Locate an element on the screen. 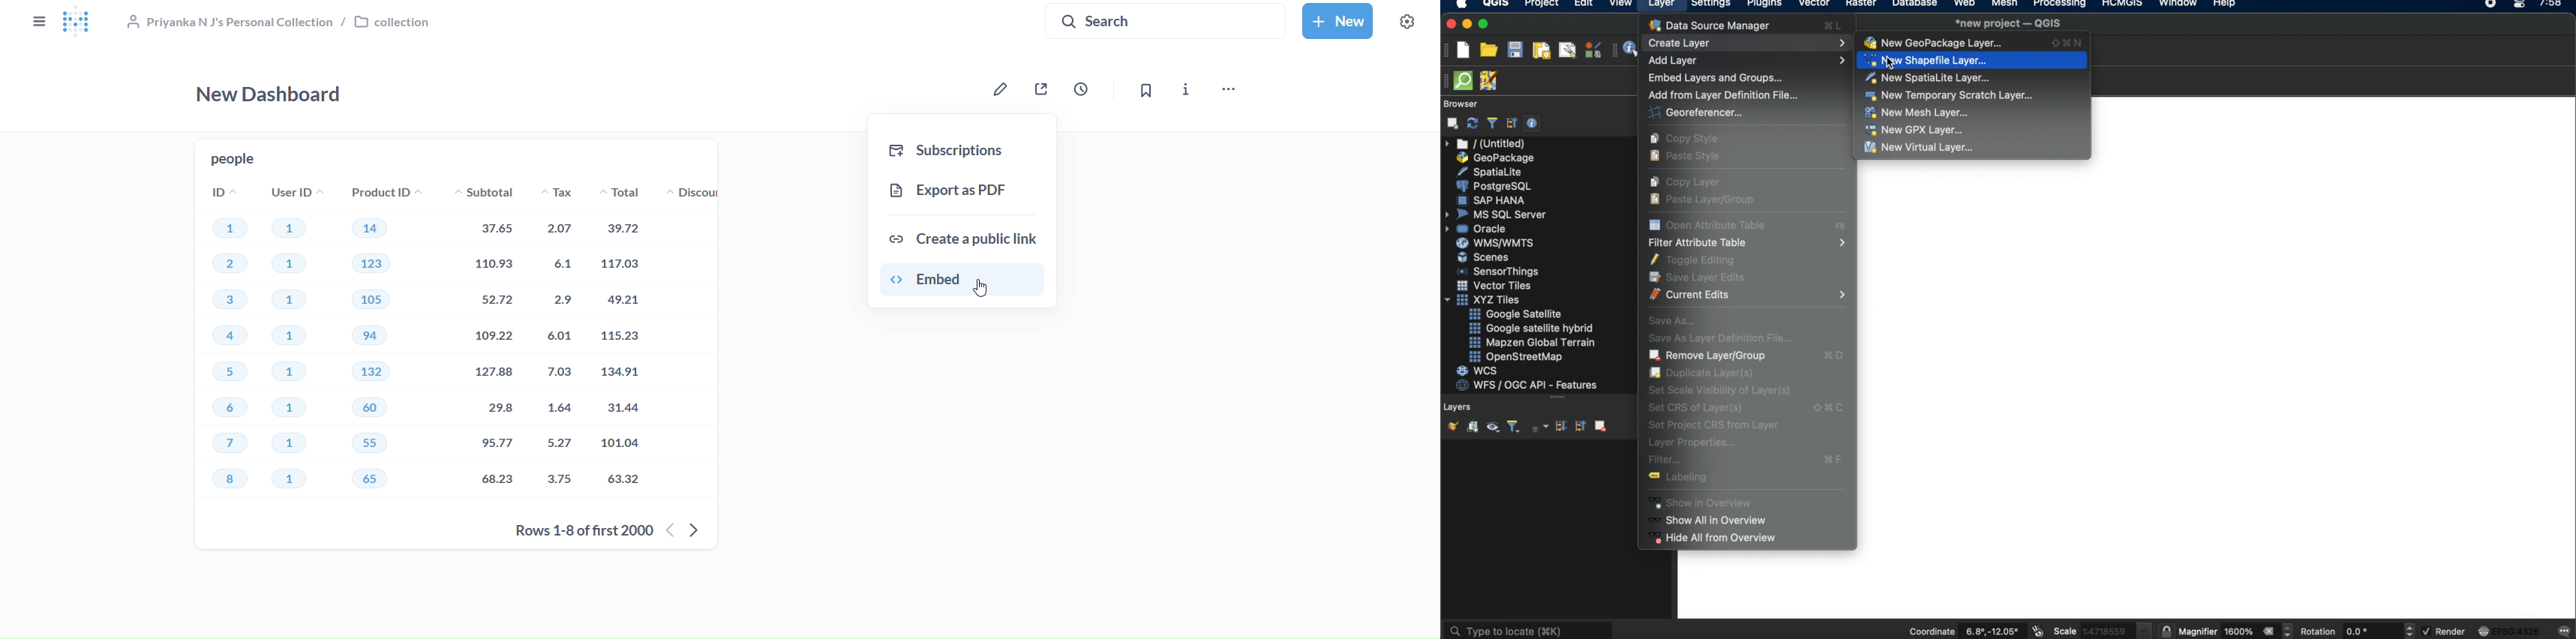 The image size is (2576, 644). remove layer/group is located at coordinates (1747, 356).